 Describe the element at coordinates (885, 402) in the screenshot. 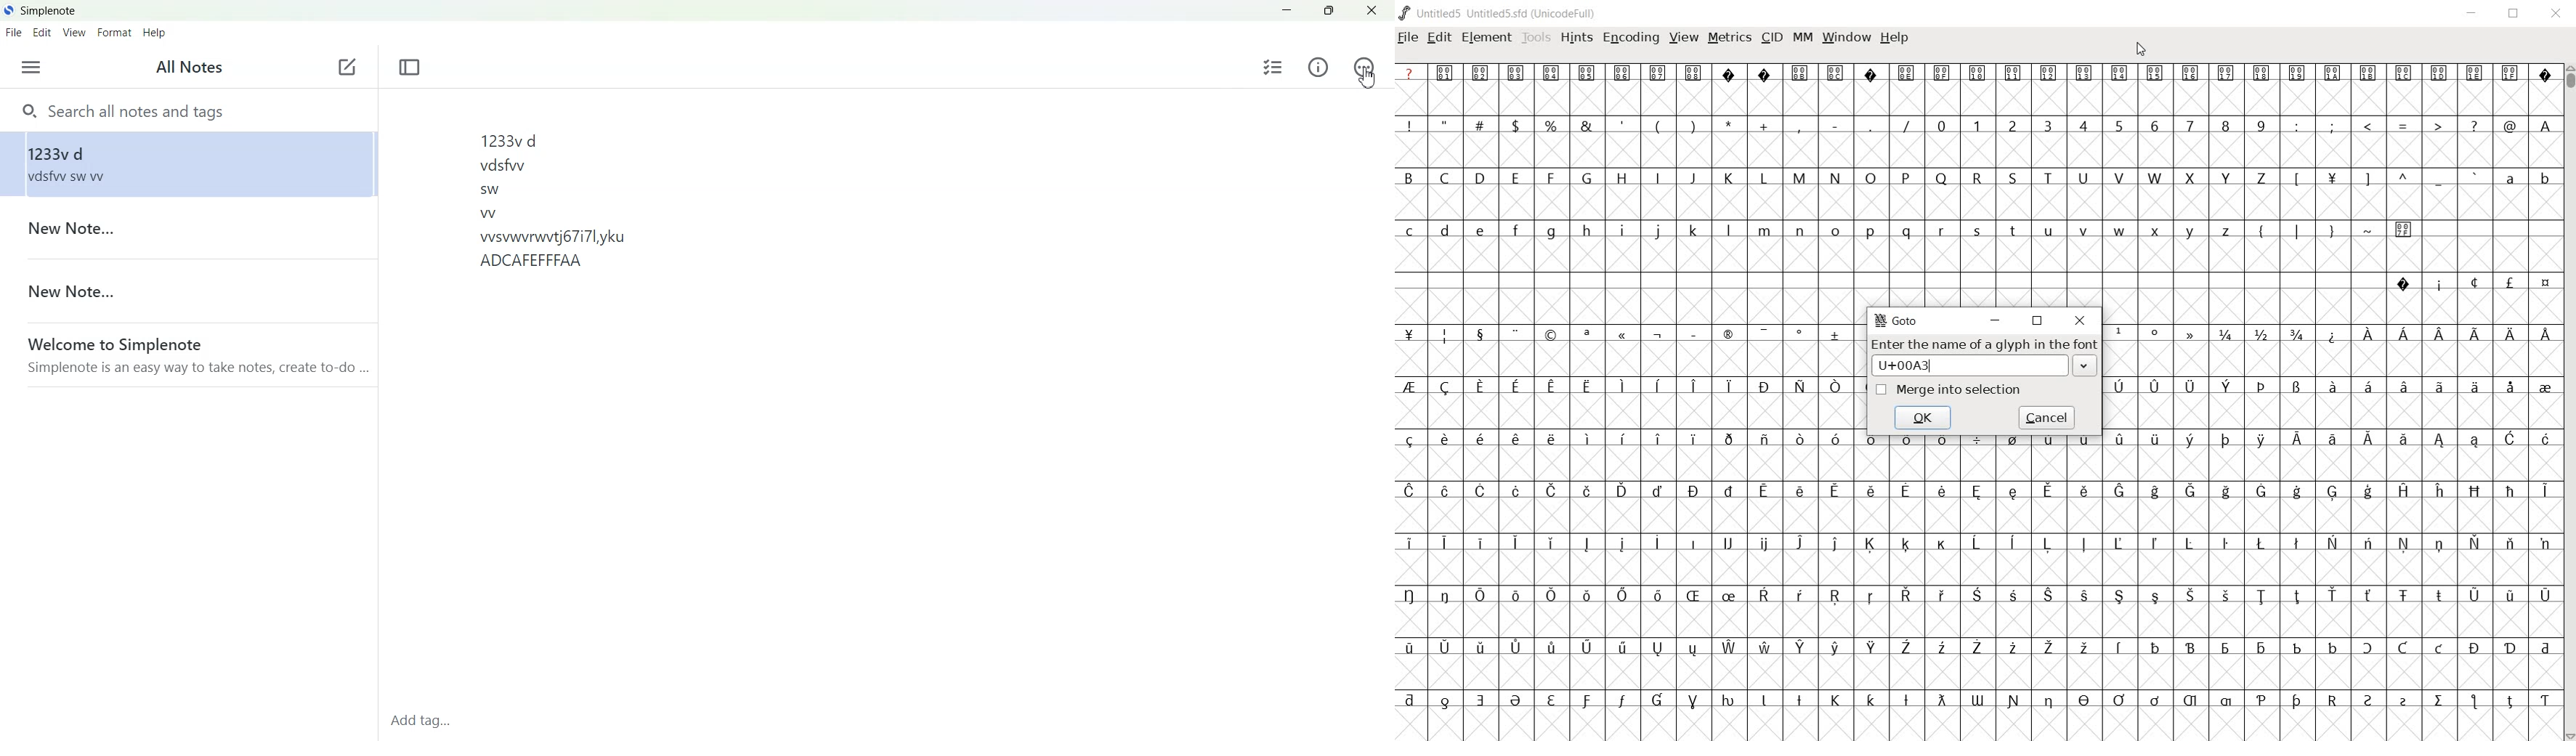

I see `1233 d sw W wewwwwwt6771 yku ADCAFEFFFAA` at that location.